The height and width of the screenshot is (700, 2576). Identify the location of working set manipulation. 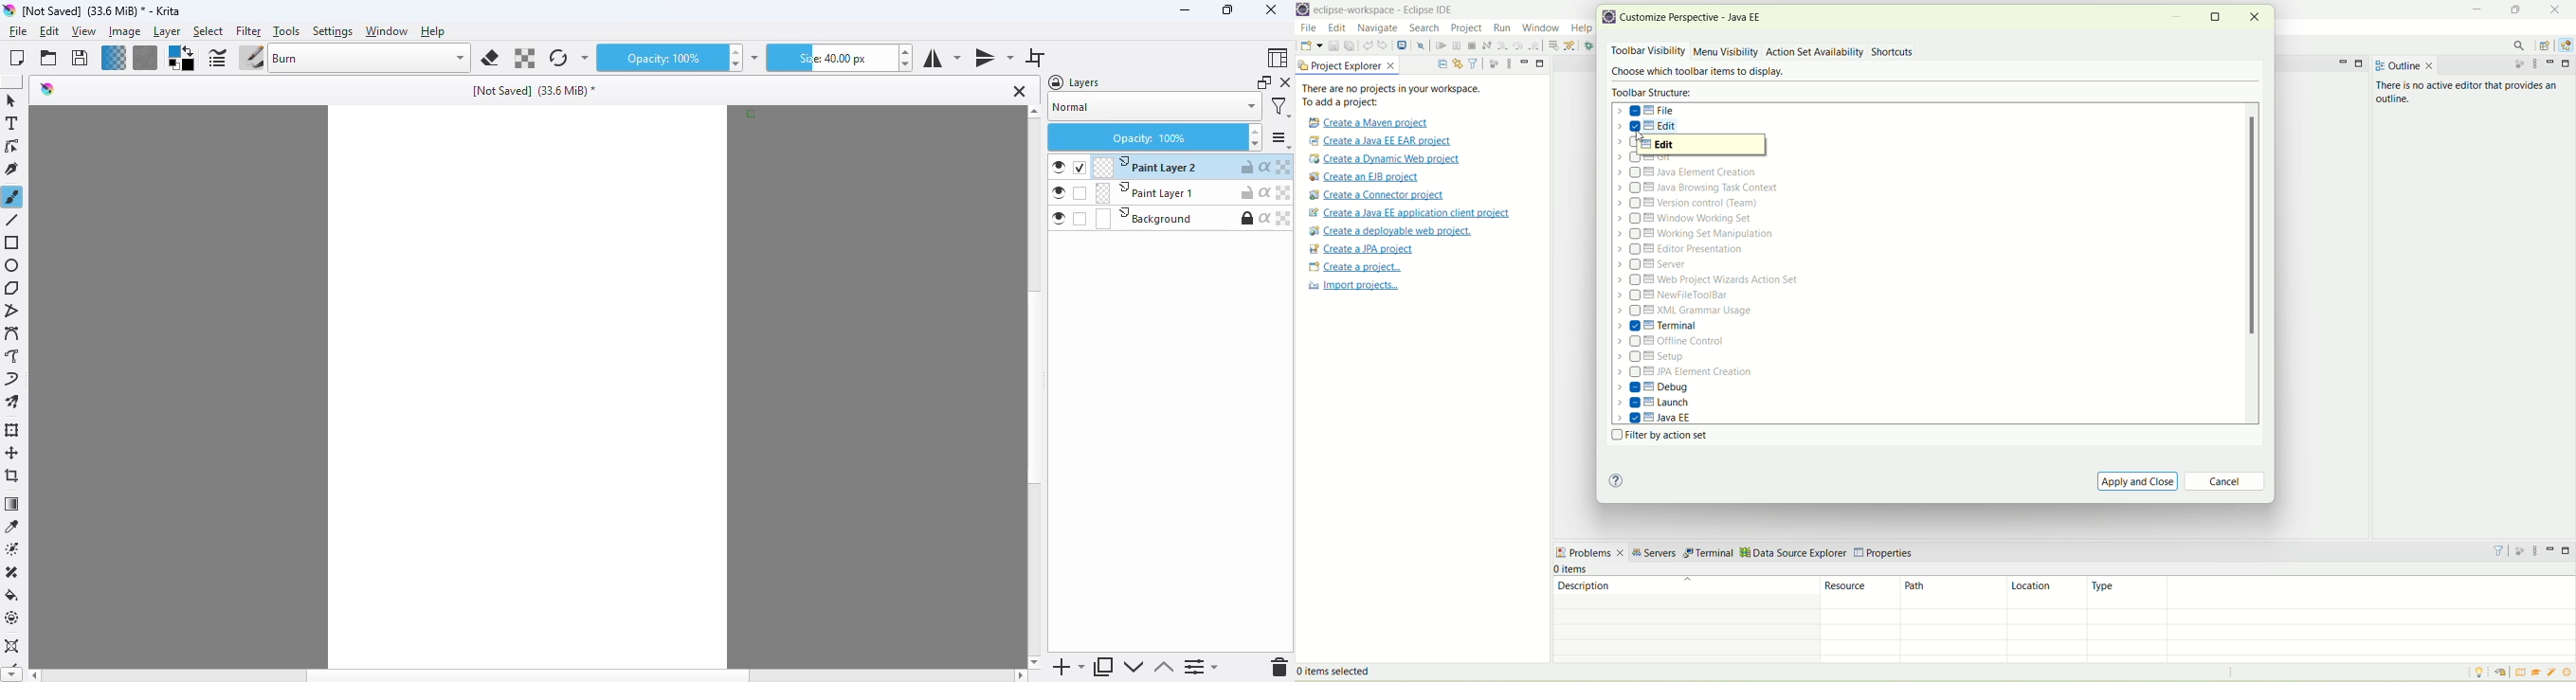
(1697, 233).